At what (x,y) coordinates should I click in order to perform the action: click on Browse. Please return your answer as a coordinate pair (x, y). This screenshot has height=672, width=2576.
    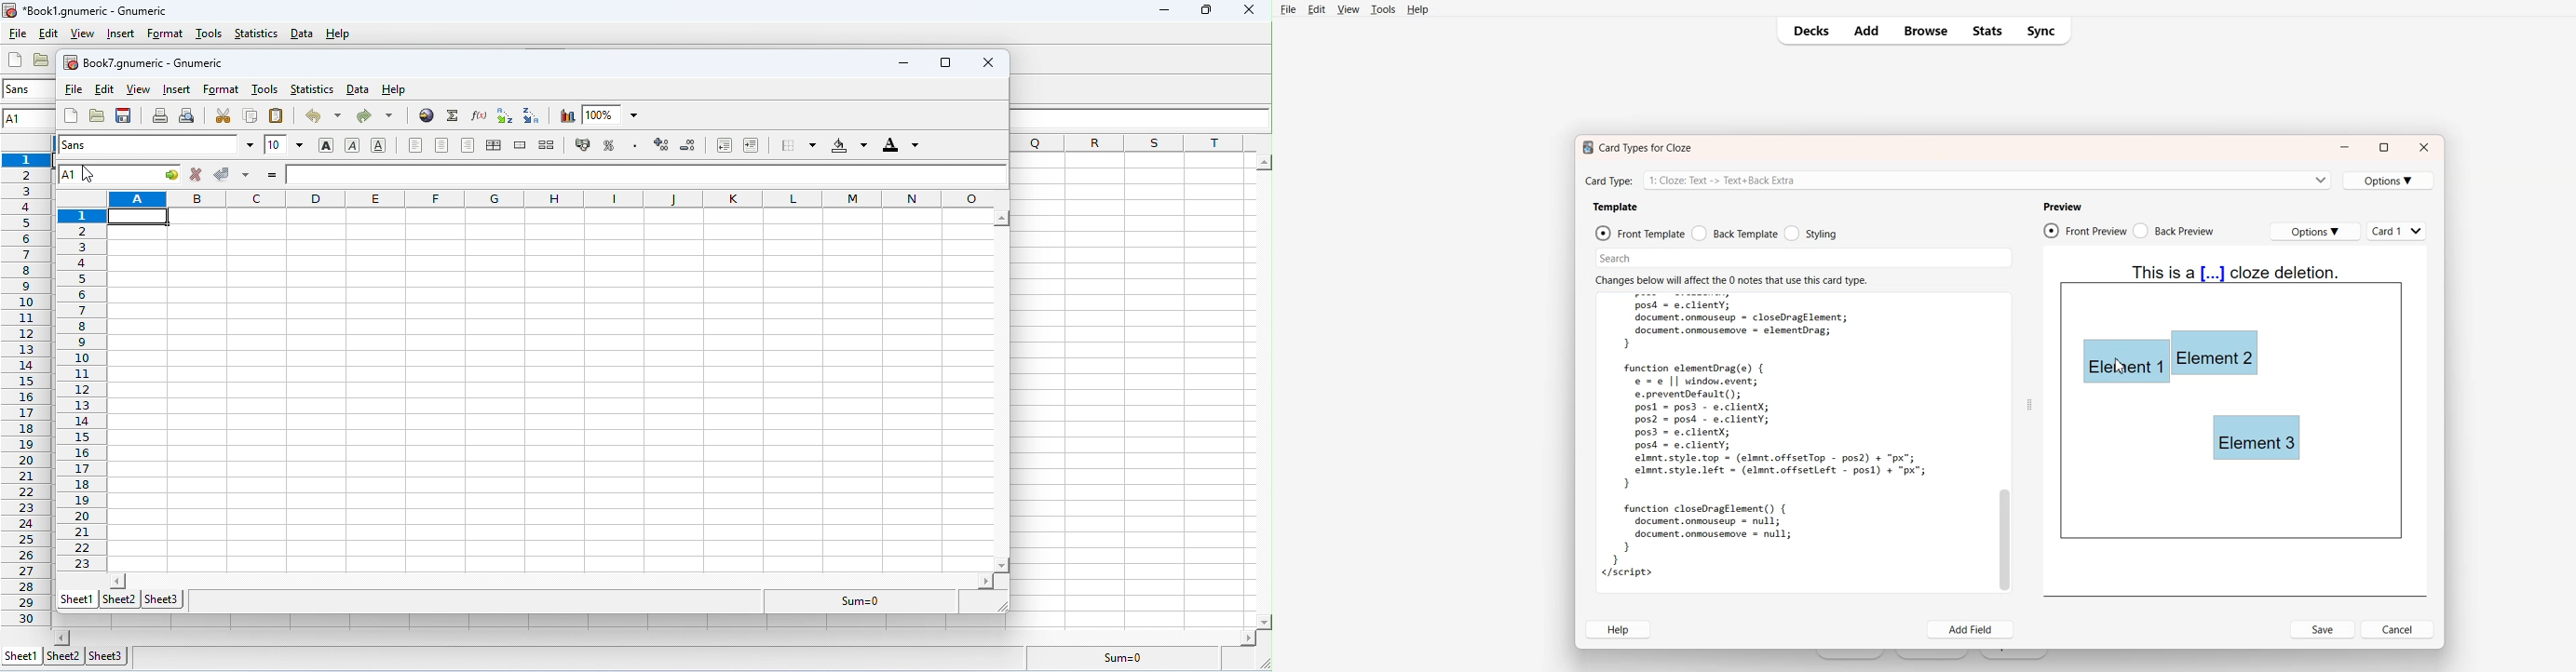
    Looking at the image, I should click on (1925, 31).